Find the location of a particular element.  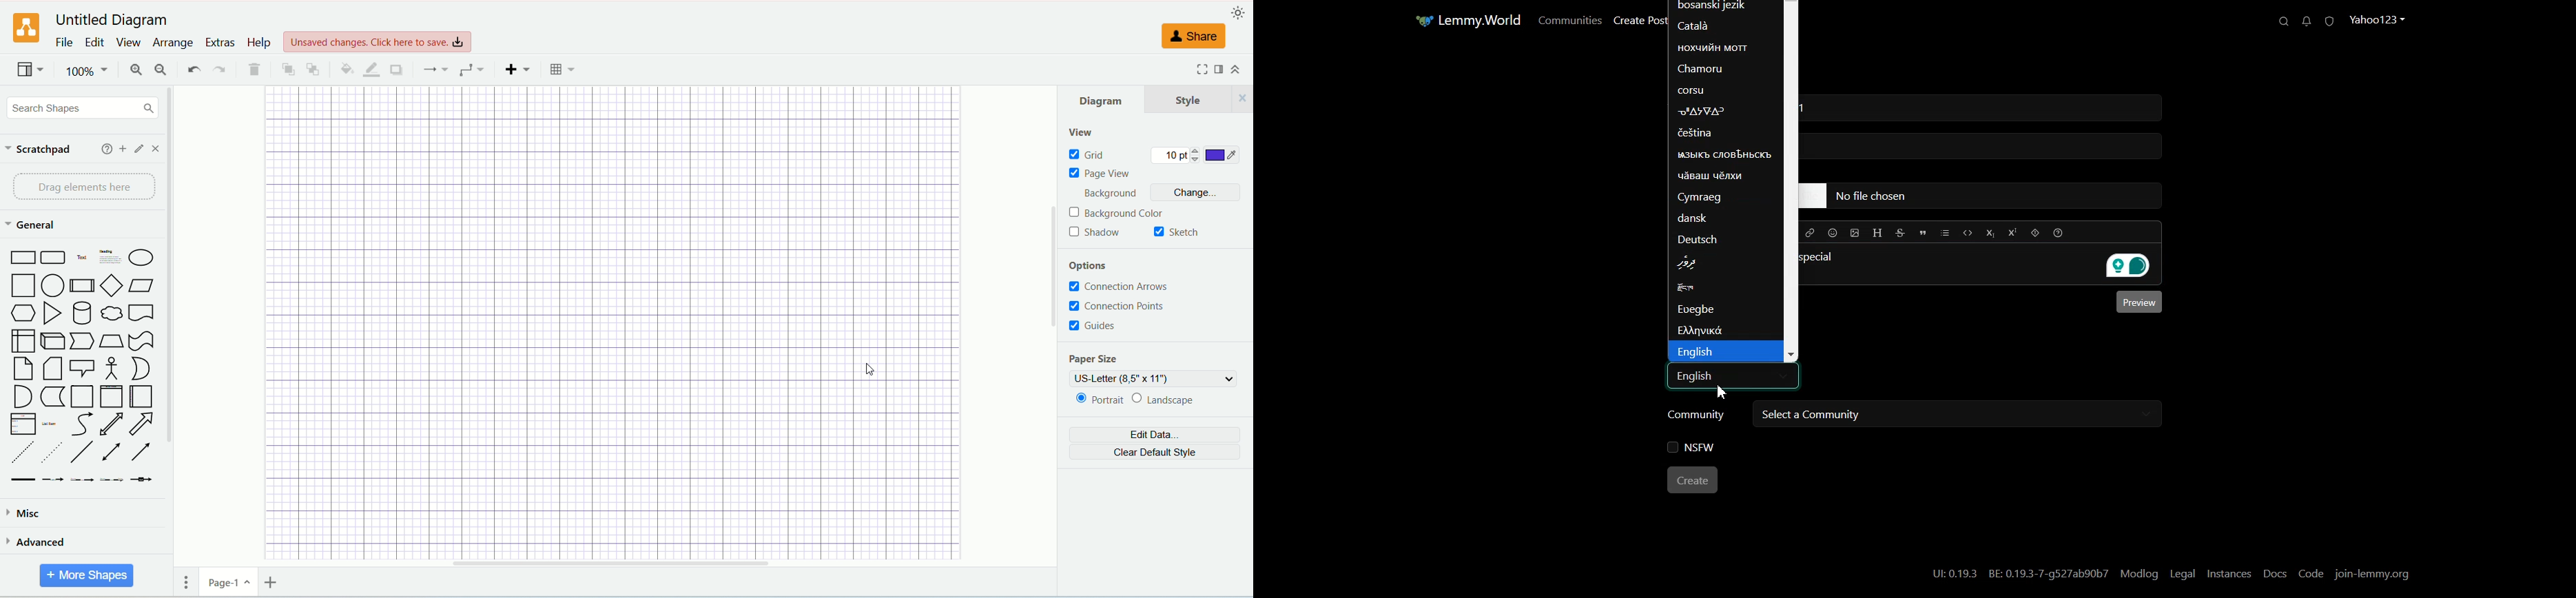

drag elements here is located at coordinates (80, 185).